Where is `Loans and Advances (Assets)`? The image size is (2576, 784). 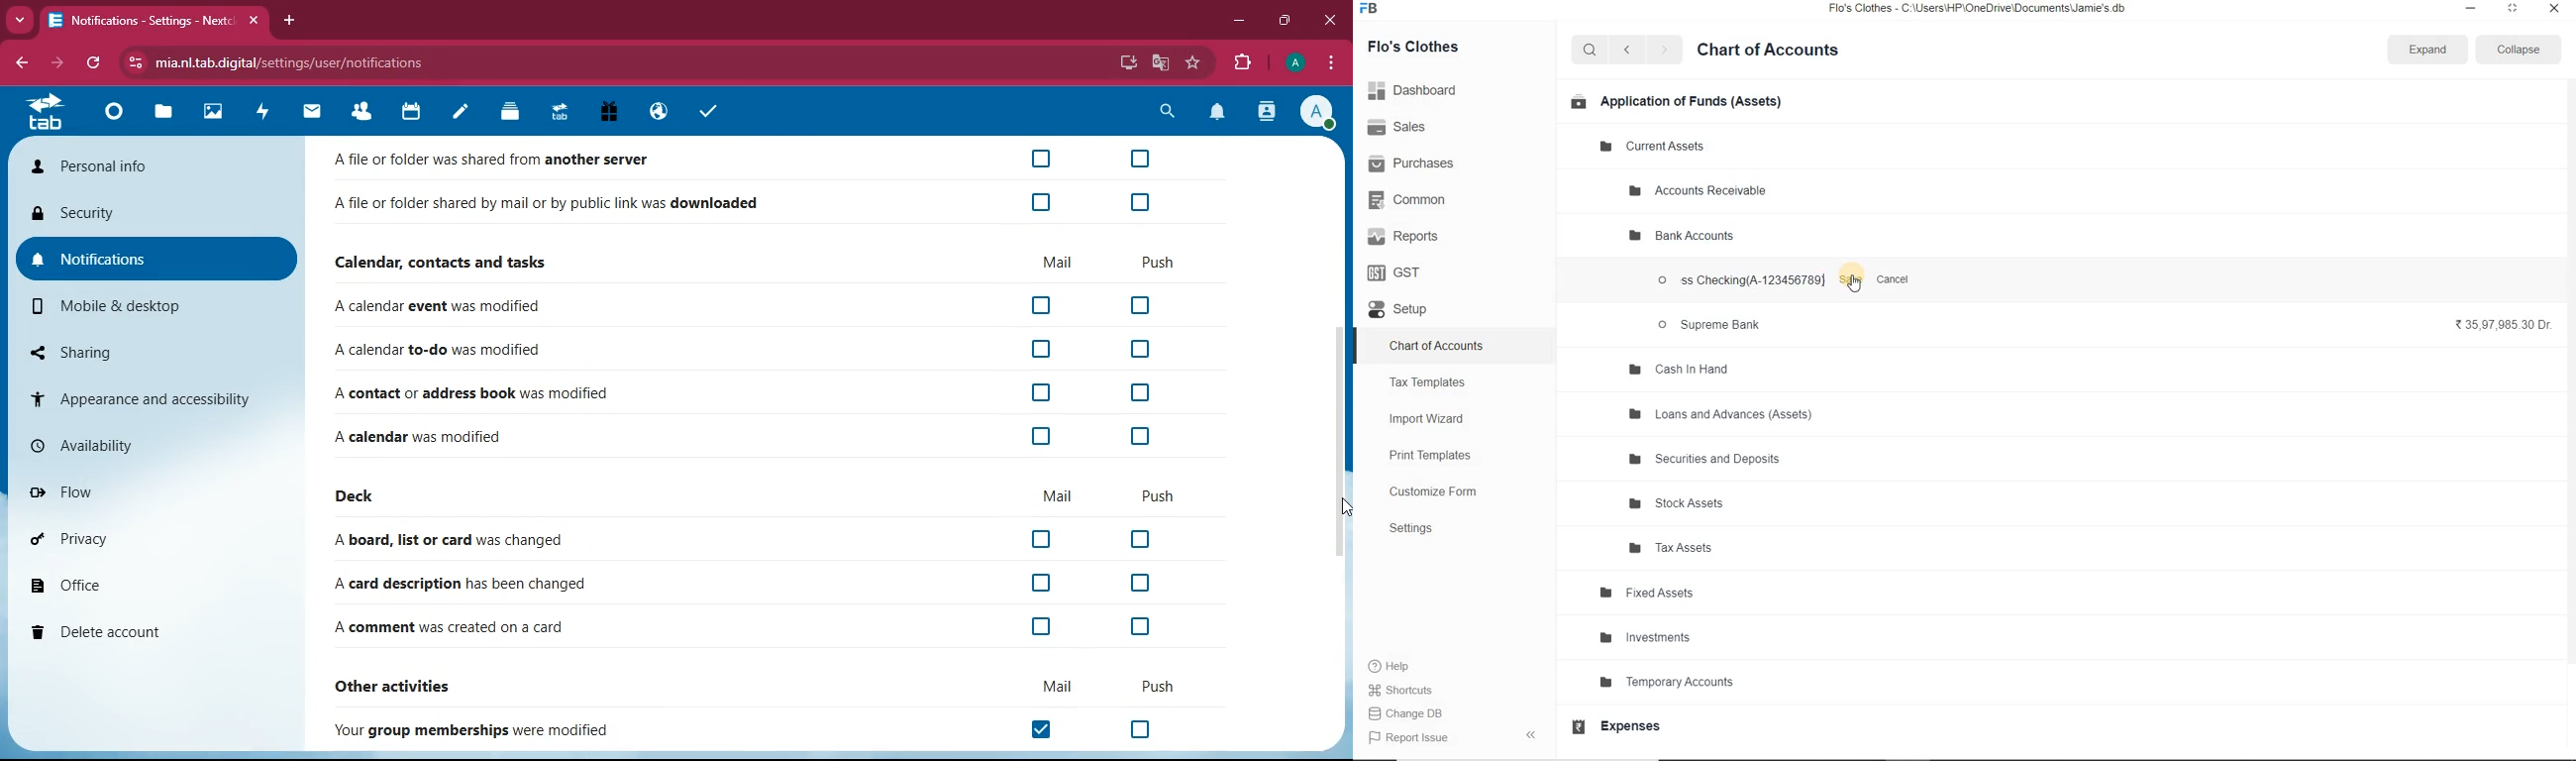
Loans and Advances (Assets) is located at coordinates (1730, 420).